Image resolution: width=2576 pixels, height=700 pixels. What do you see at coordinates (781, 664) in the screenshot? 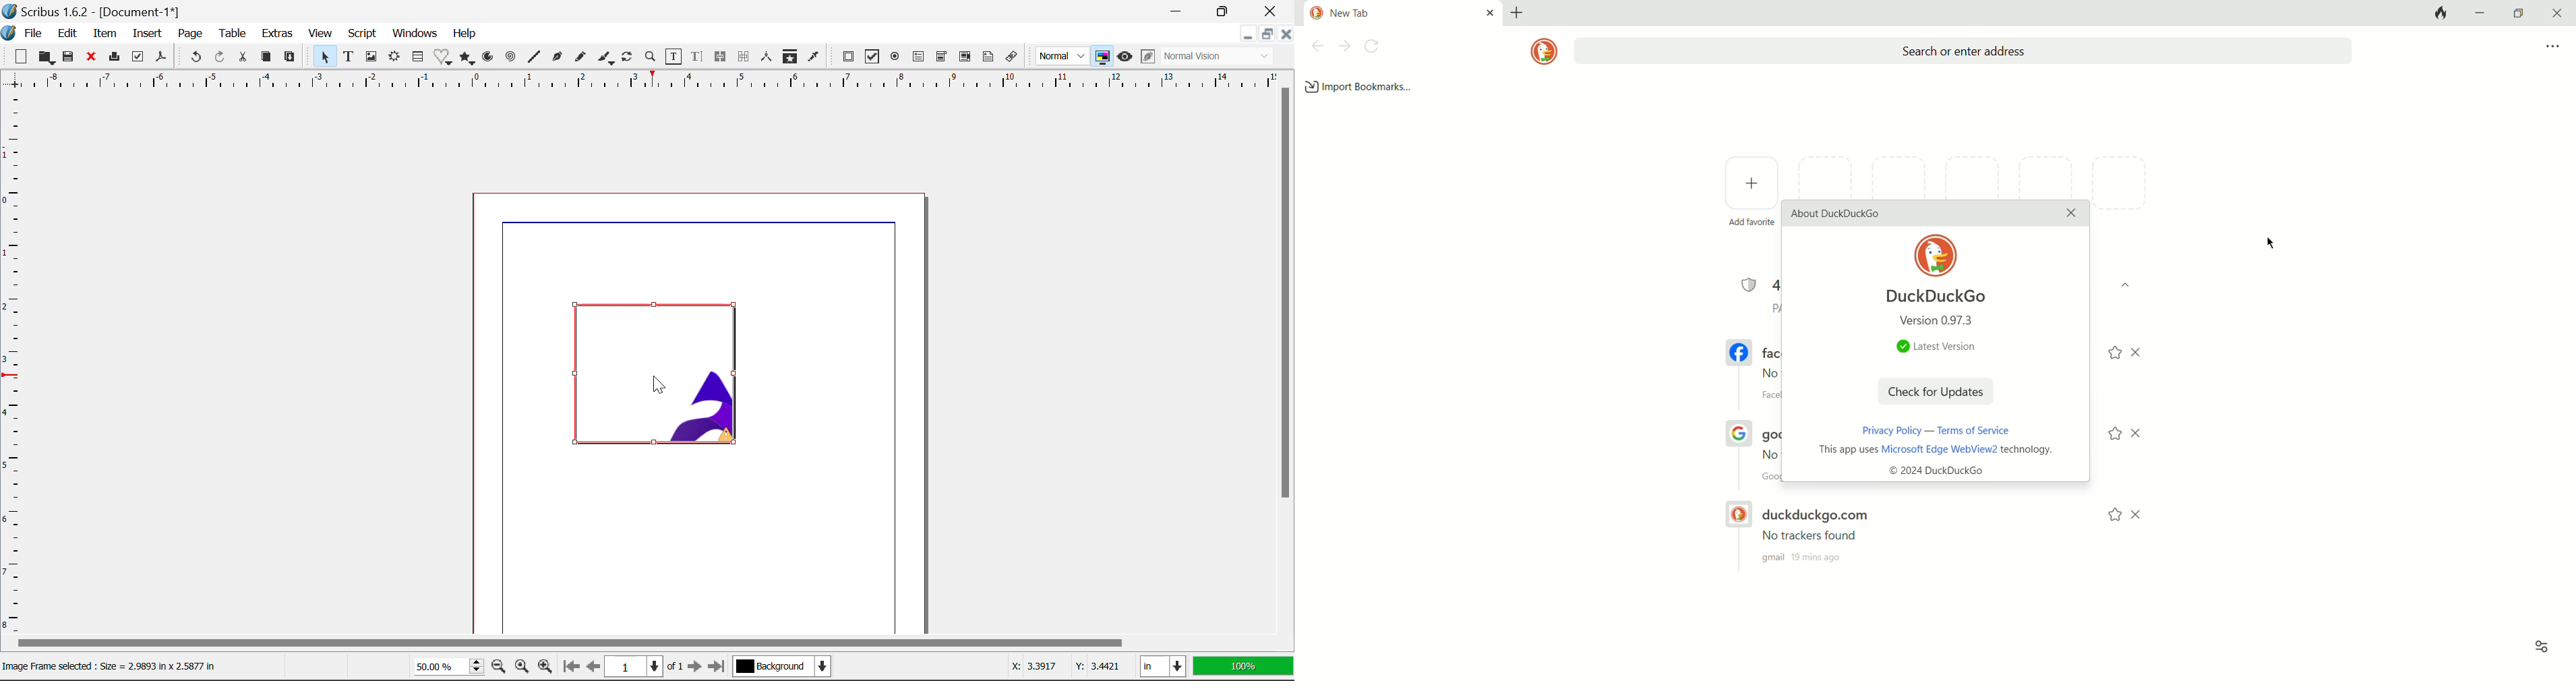
I see `Page Background` at bounding box center [781, 664].